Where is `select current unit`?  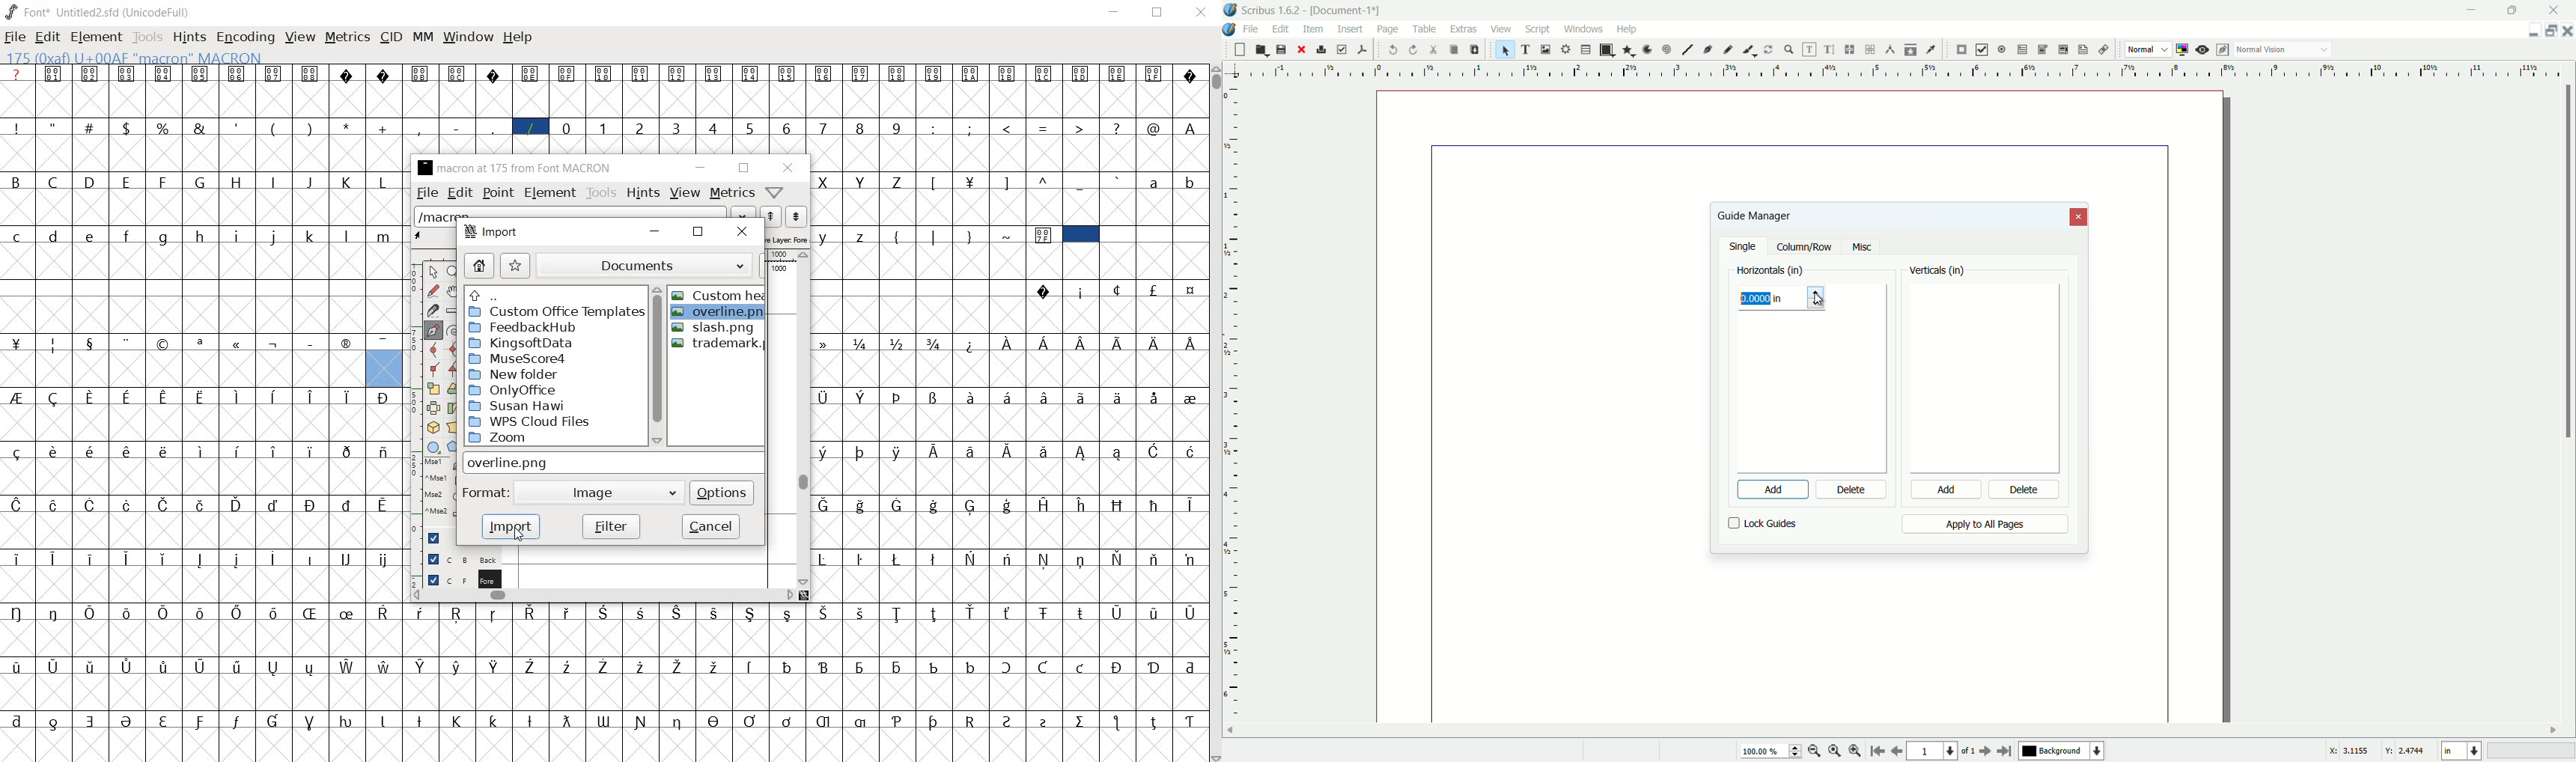 select current unit is located at coordinates (2461, 751).